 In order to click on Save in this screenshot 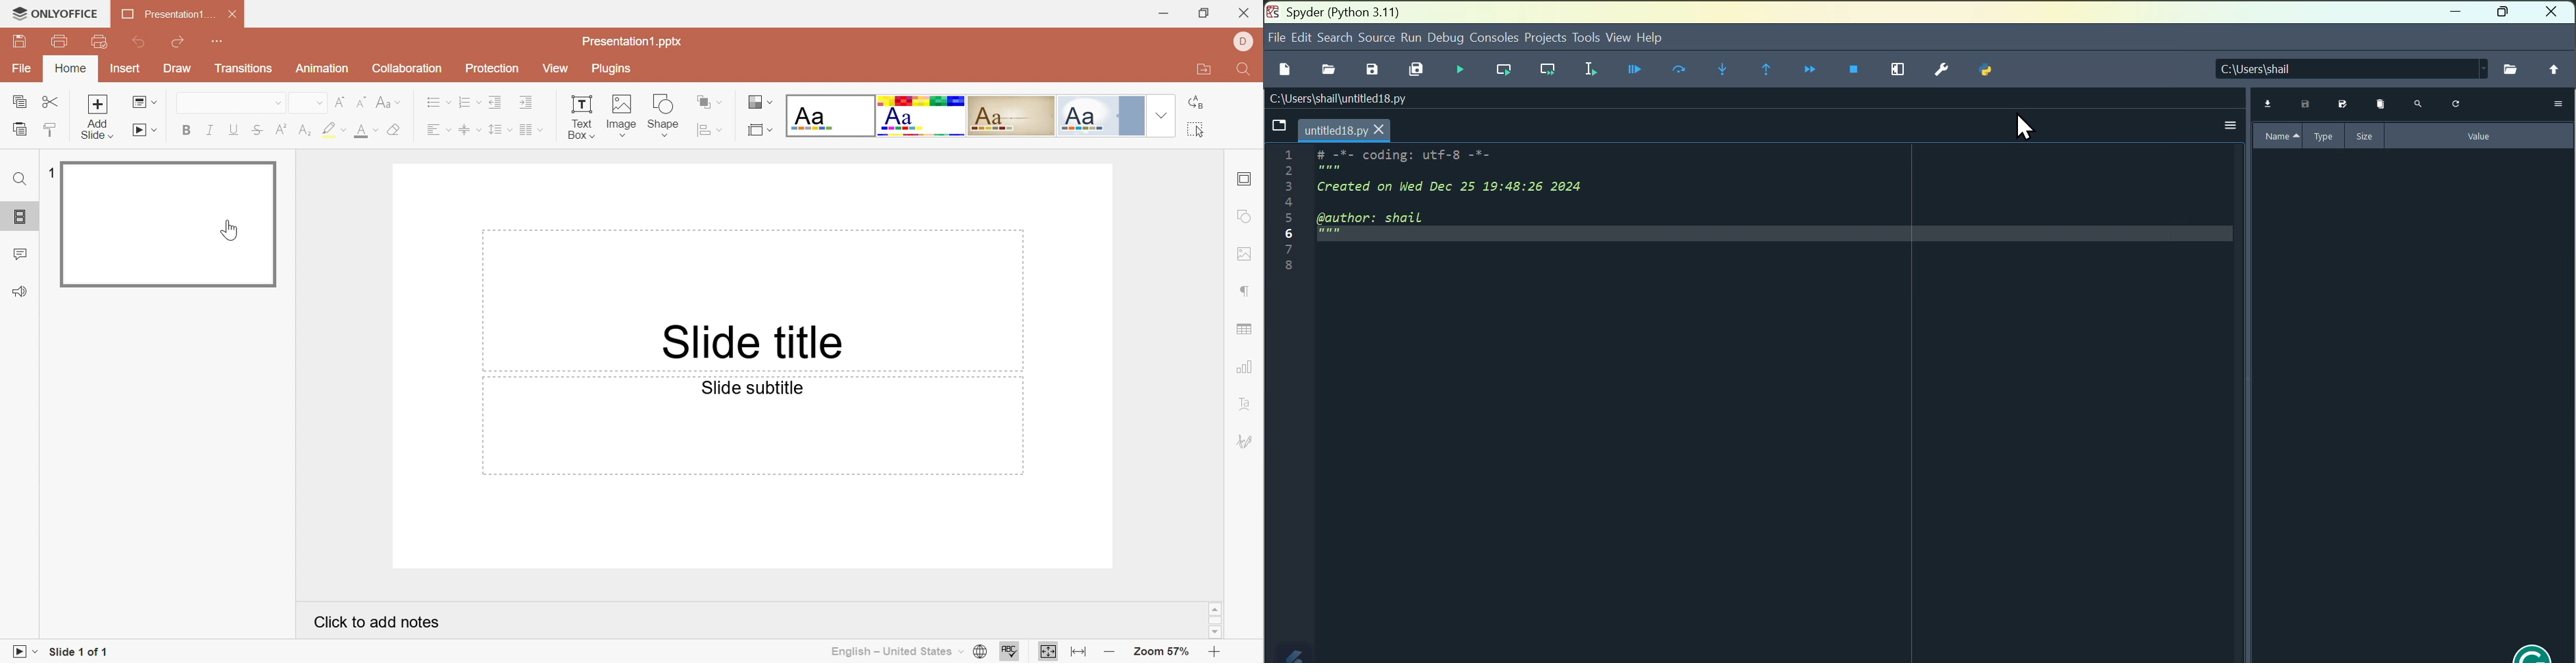, I will do `click(18, 41)`.